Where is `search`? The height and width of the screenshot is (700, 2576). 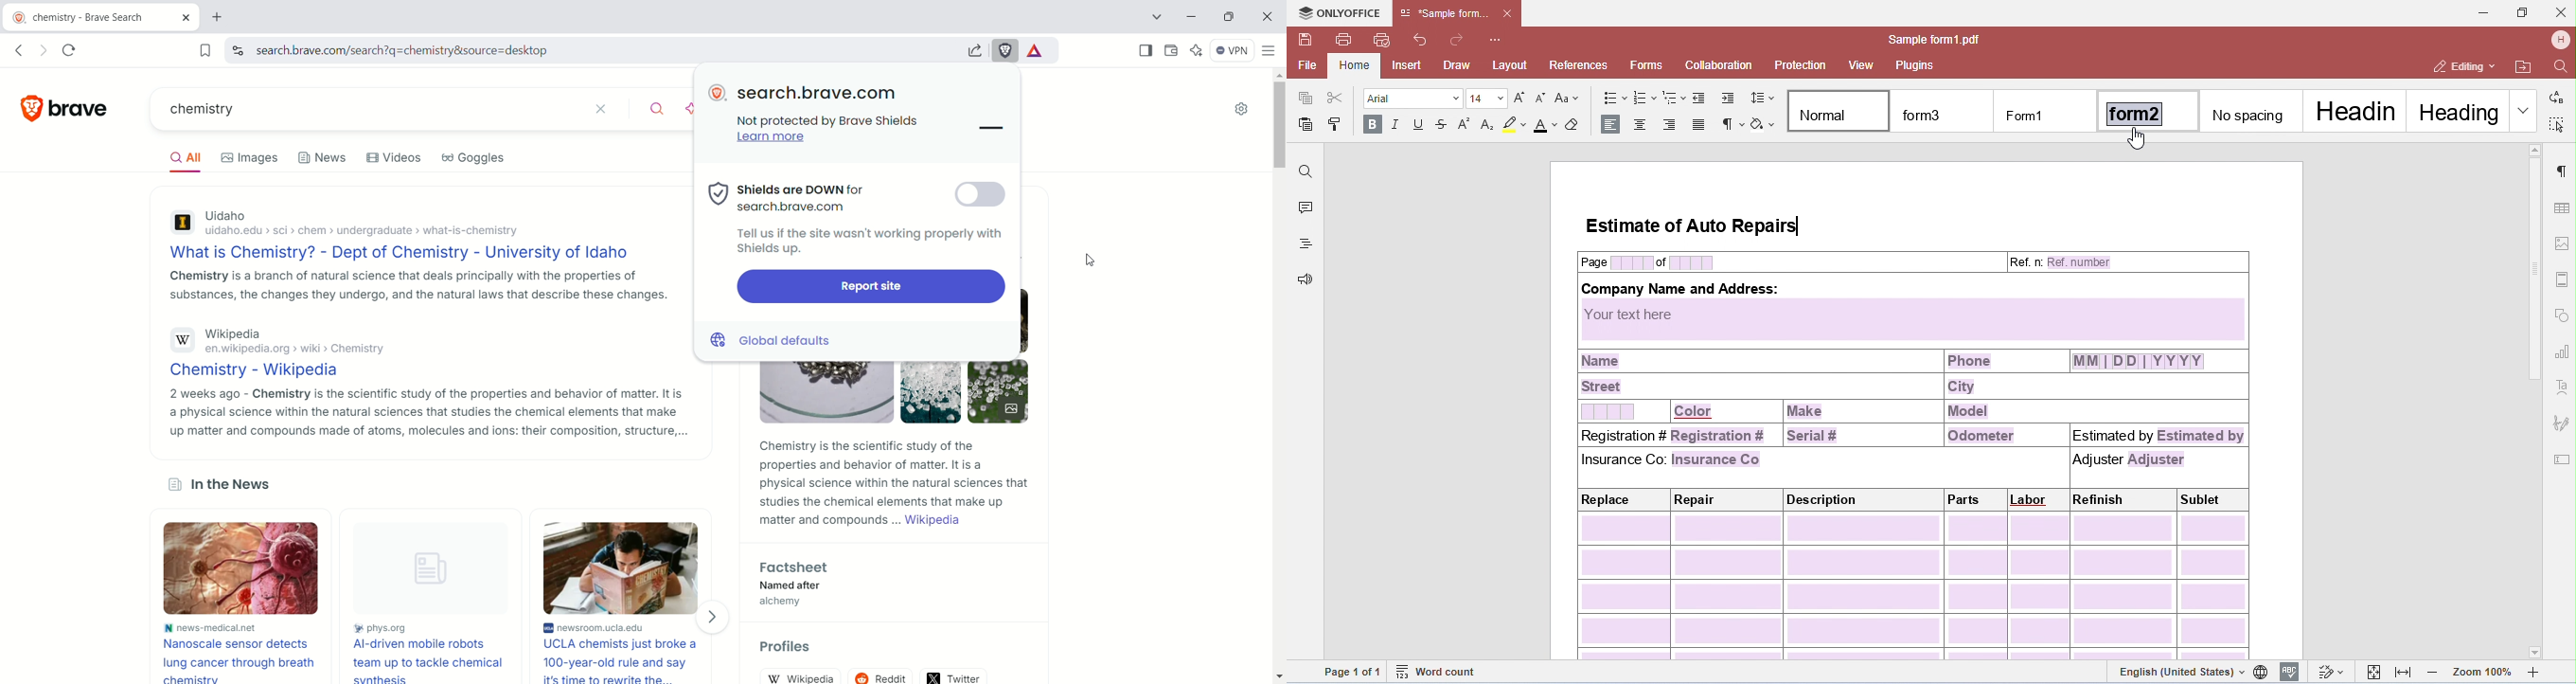 search is located at coordinates (658, 111).